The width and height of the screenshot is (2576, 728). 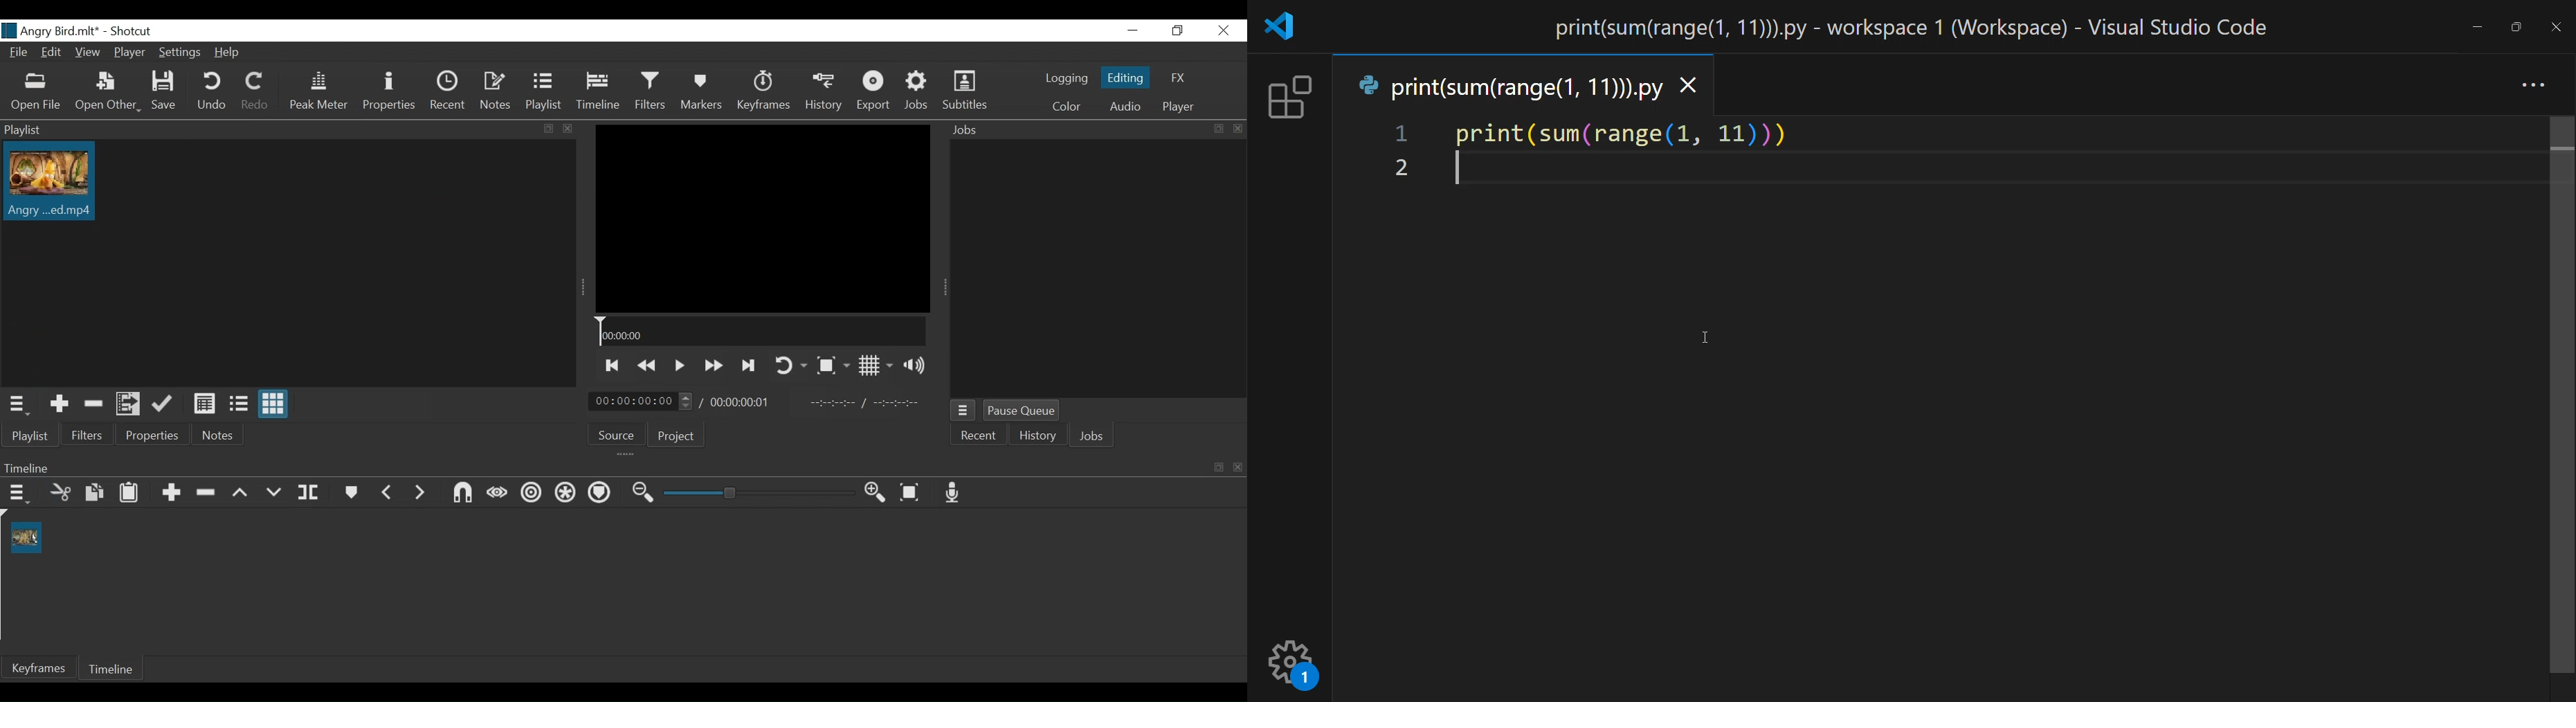 I want to click on Toggle display grid on the player, so click(x=876, y=365).